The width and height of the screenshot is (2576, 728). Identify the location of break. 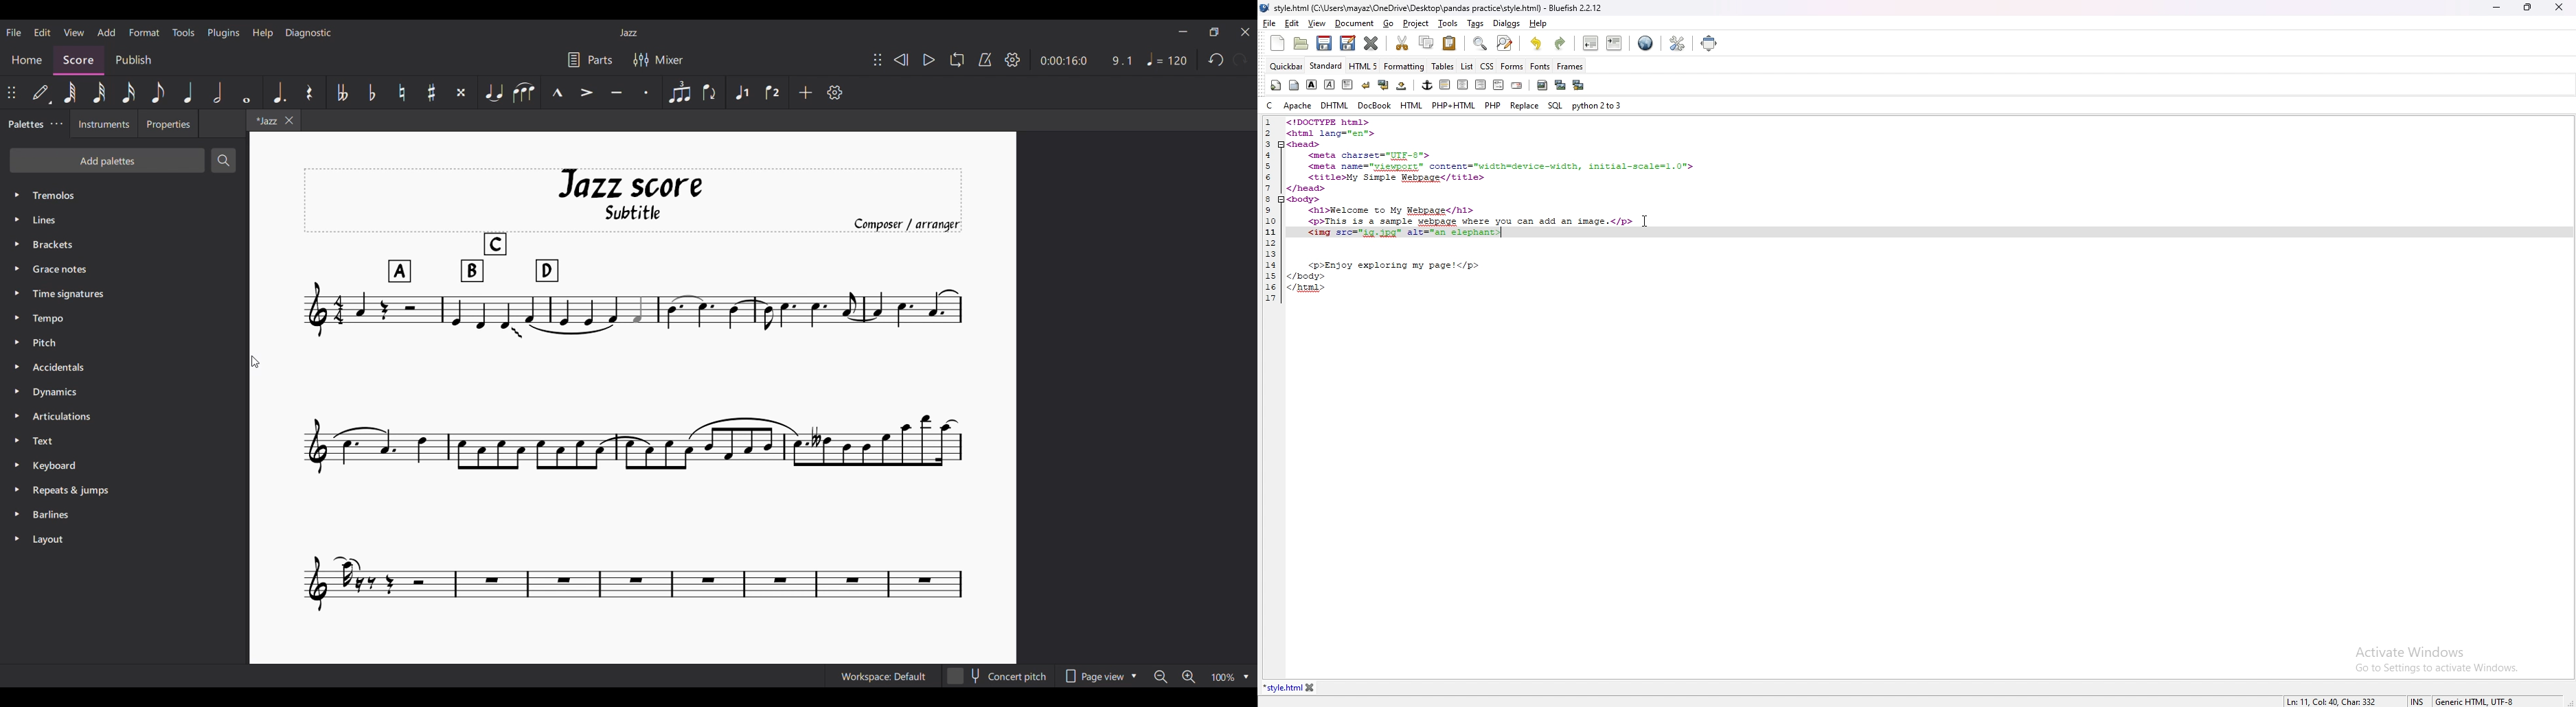
(1366, 86).